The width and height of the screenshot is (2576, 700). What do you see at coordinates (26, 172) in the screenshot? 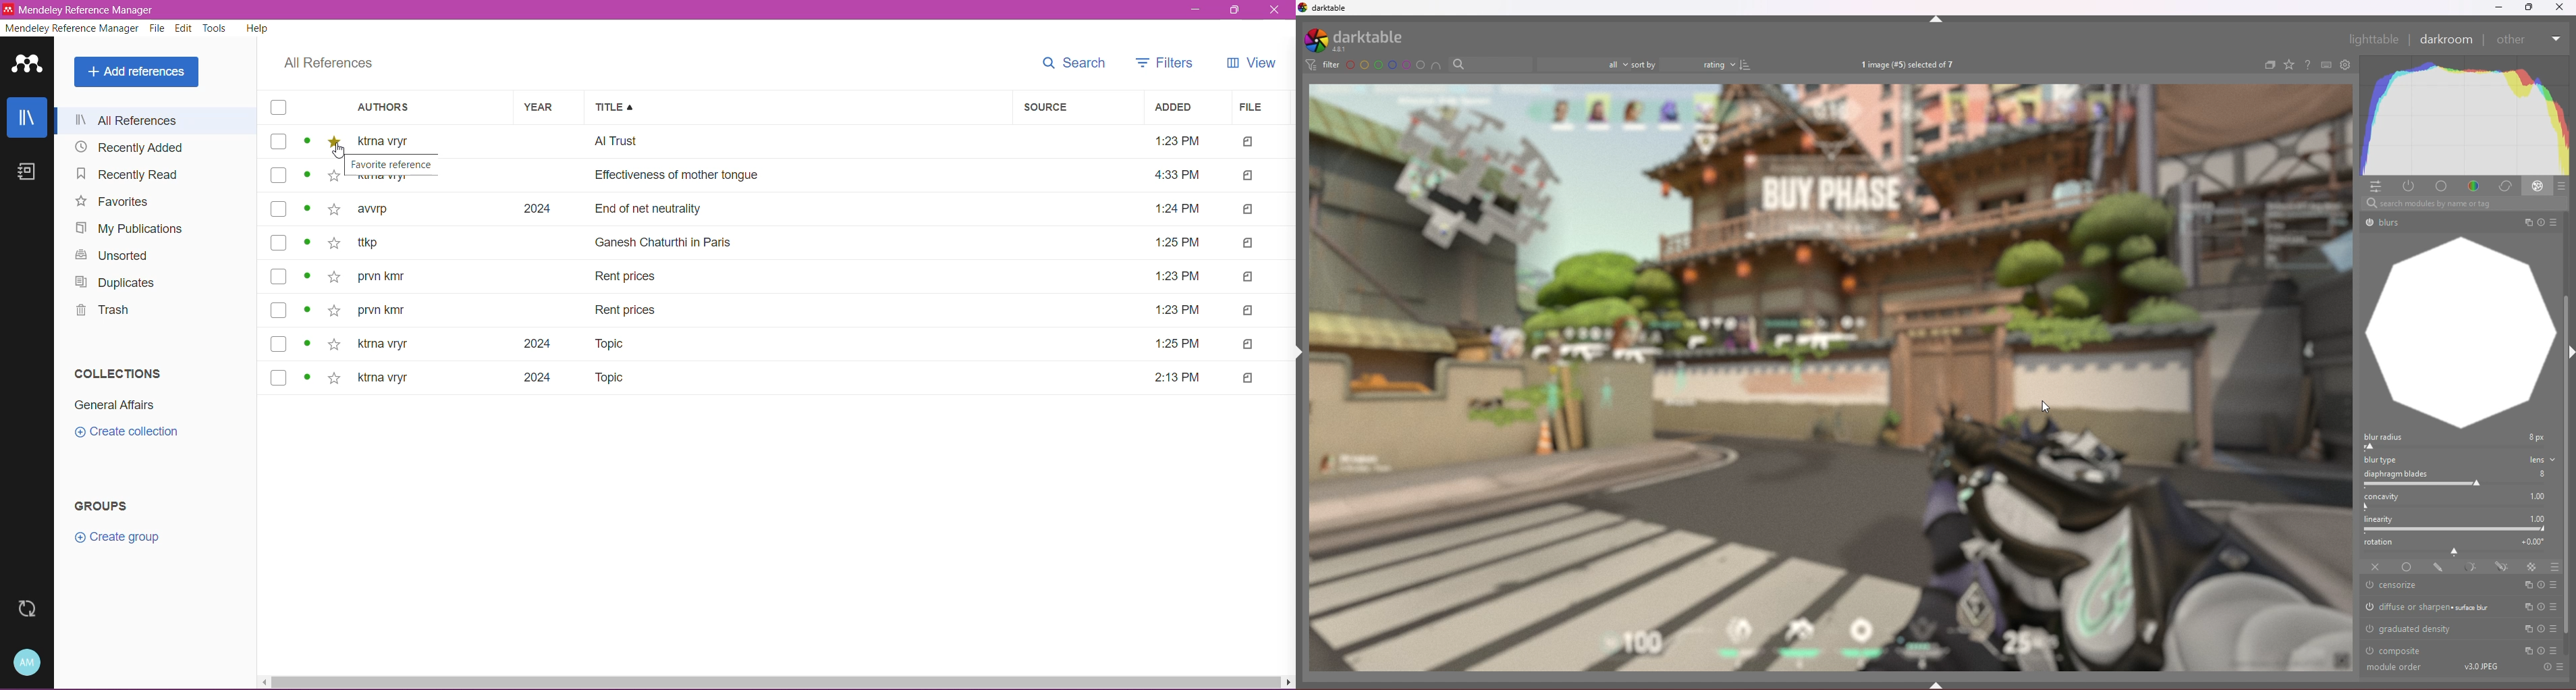
I see `Notes` at bounding box center [26, 172].